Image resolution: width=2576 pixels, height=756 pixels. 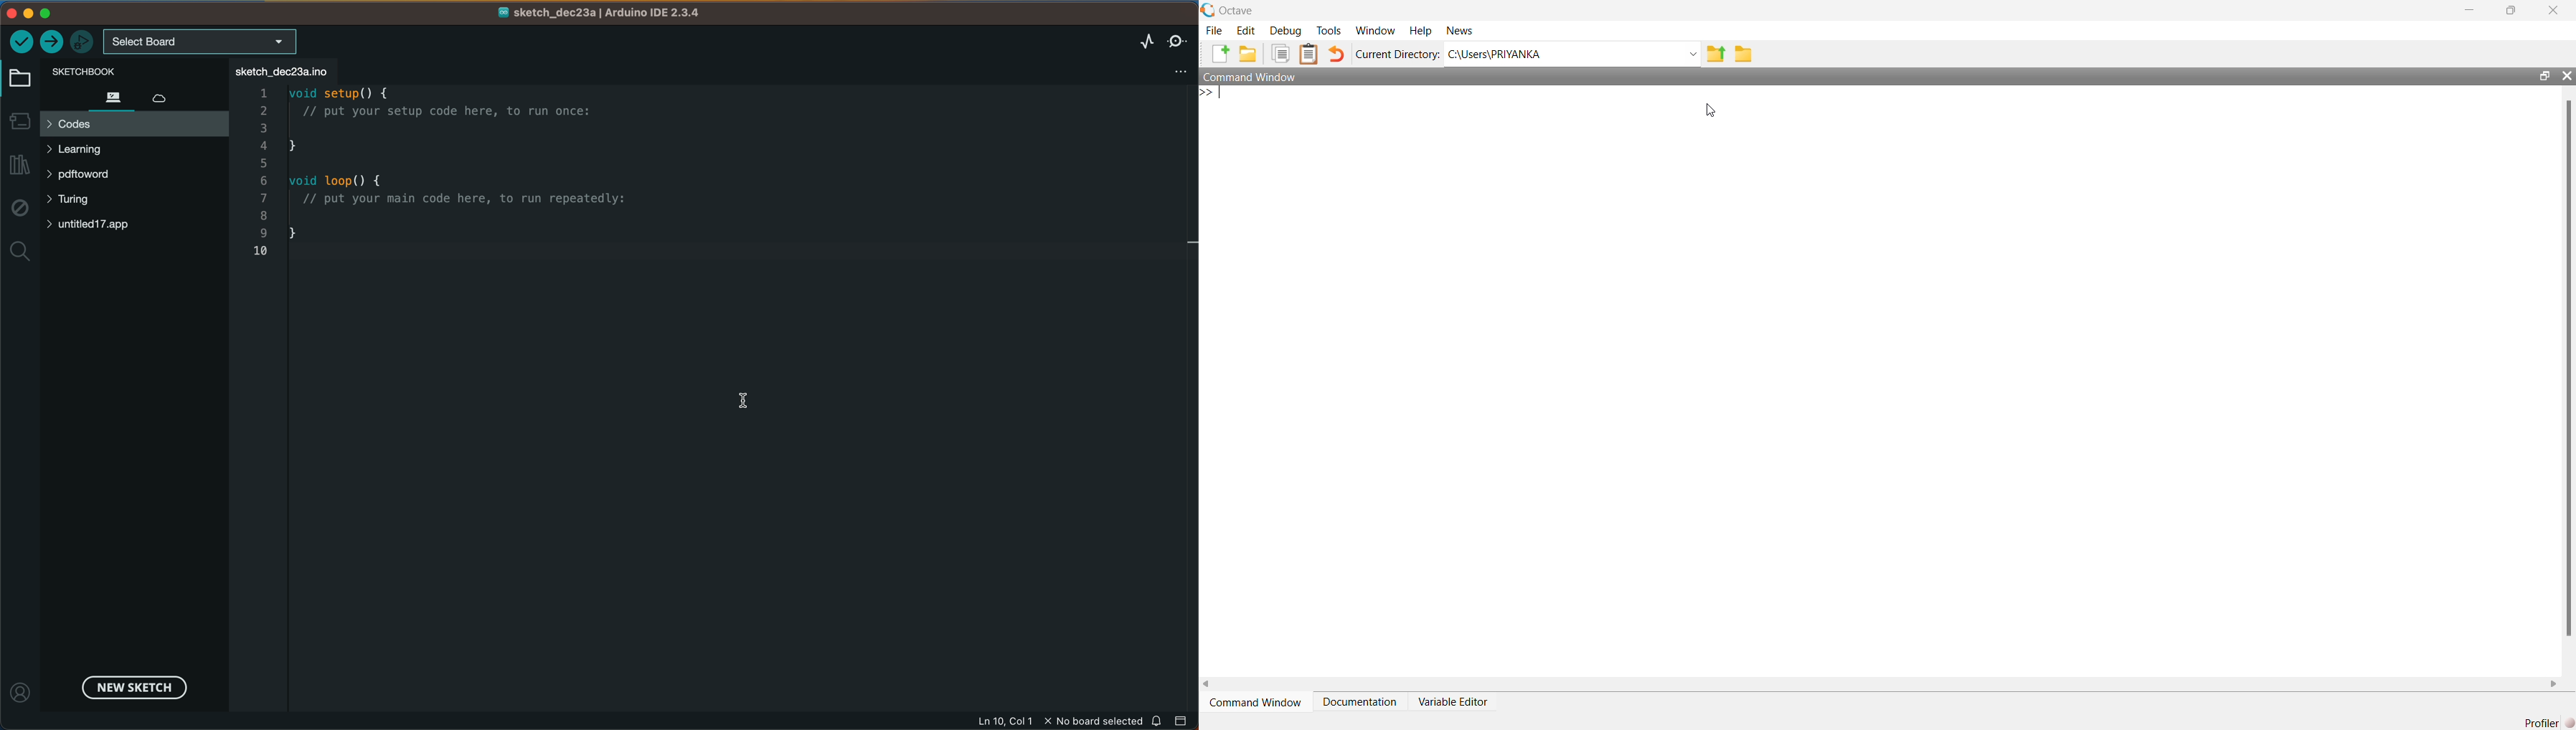 I want to click on maximize, so click(x=2513, y=9).